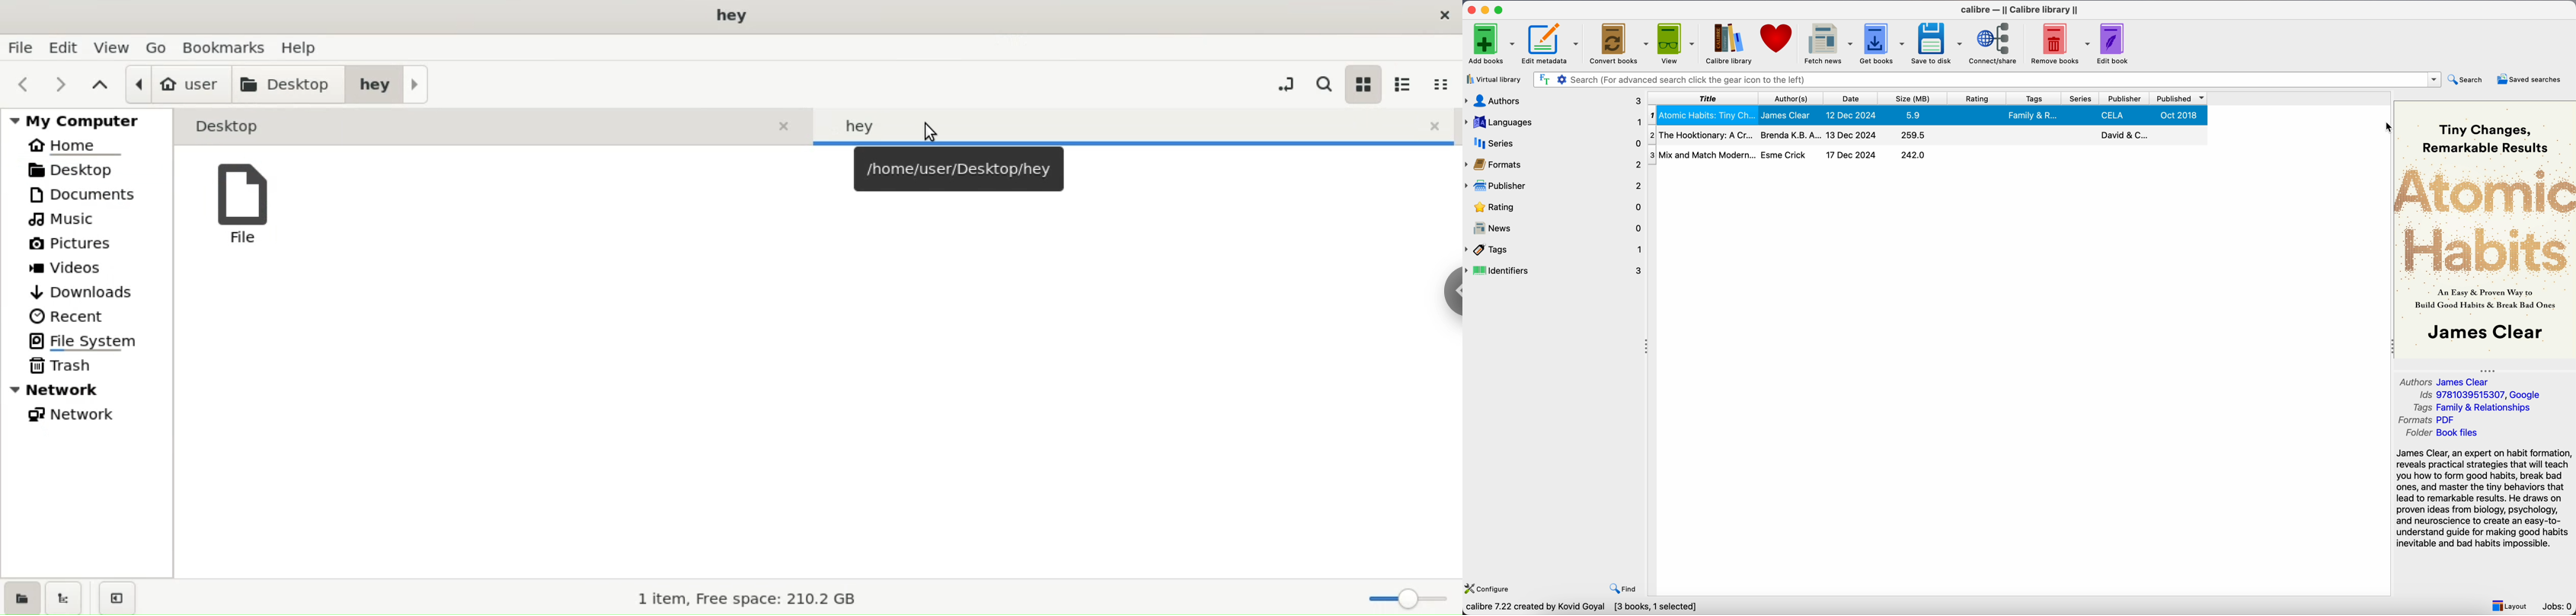 This screenshot has height=616, width=2576. Describe the element at coordinates (90, 292) in the screenshot. I see `downloads` at that location.